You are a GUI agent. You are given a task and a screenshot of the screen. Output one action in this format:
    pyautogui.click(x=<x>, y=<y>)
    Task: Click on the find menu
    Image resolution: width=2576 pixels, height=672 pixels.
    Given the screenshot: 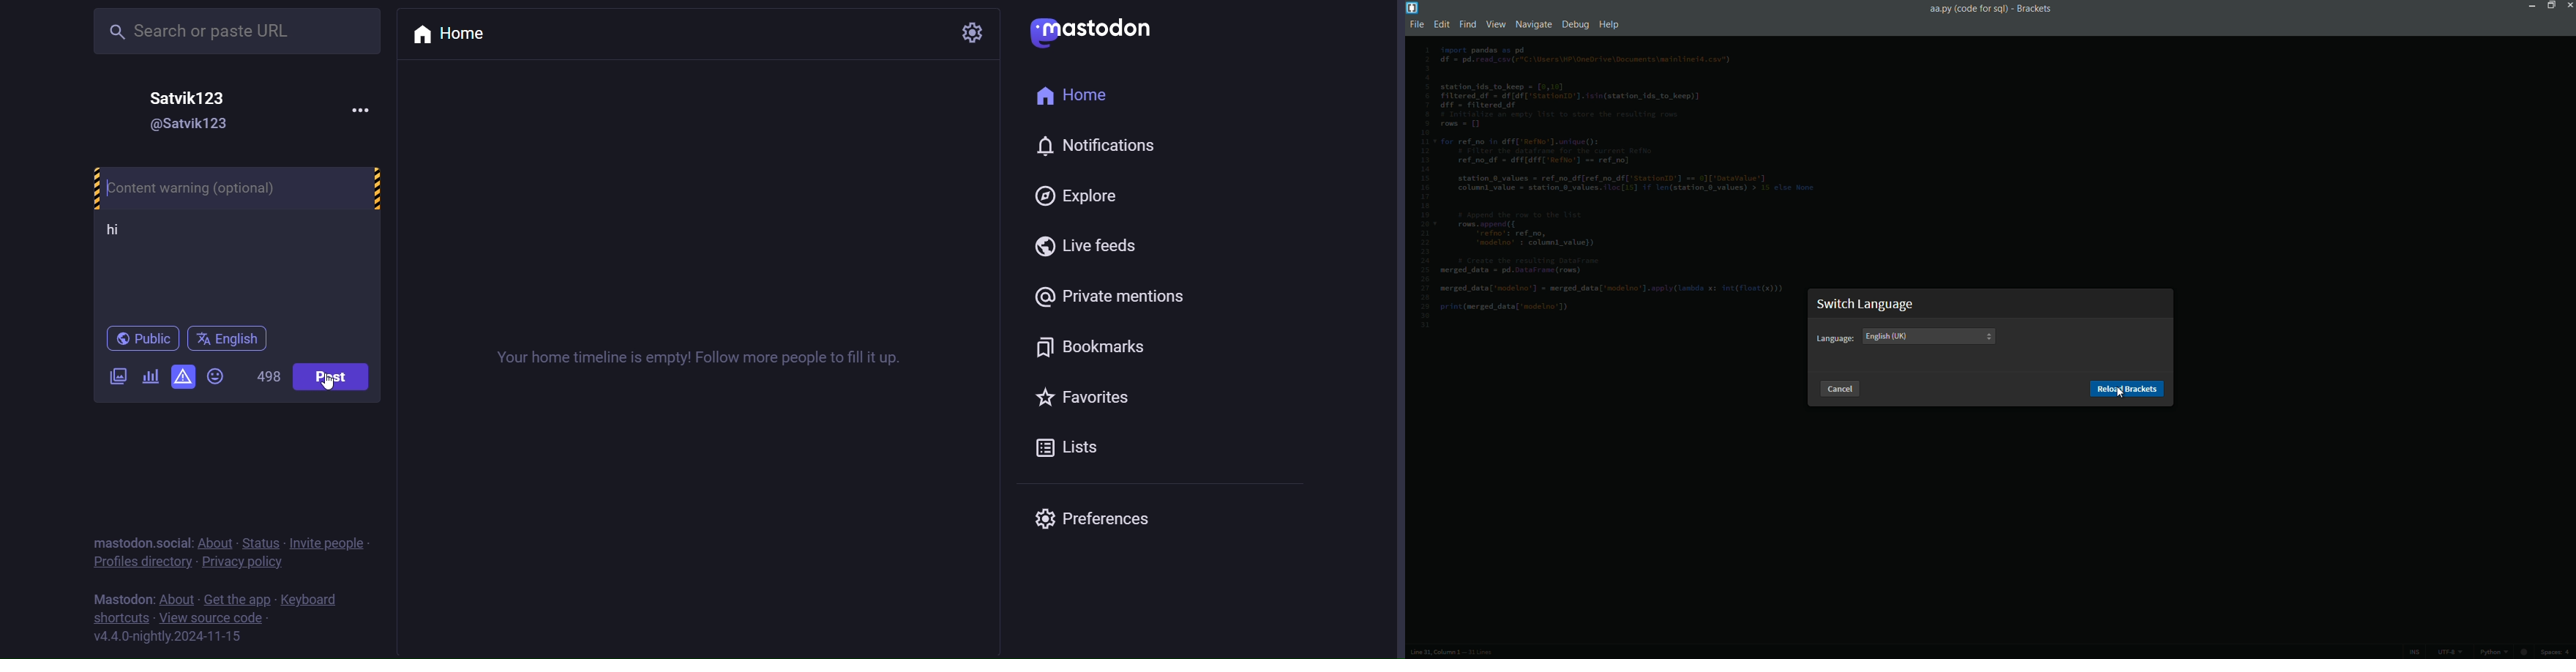 What is the action you would take?
    pyautogui.click(x=1468, y=25)
    